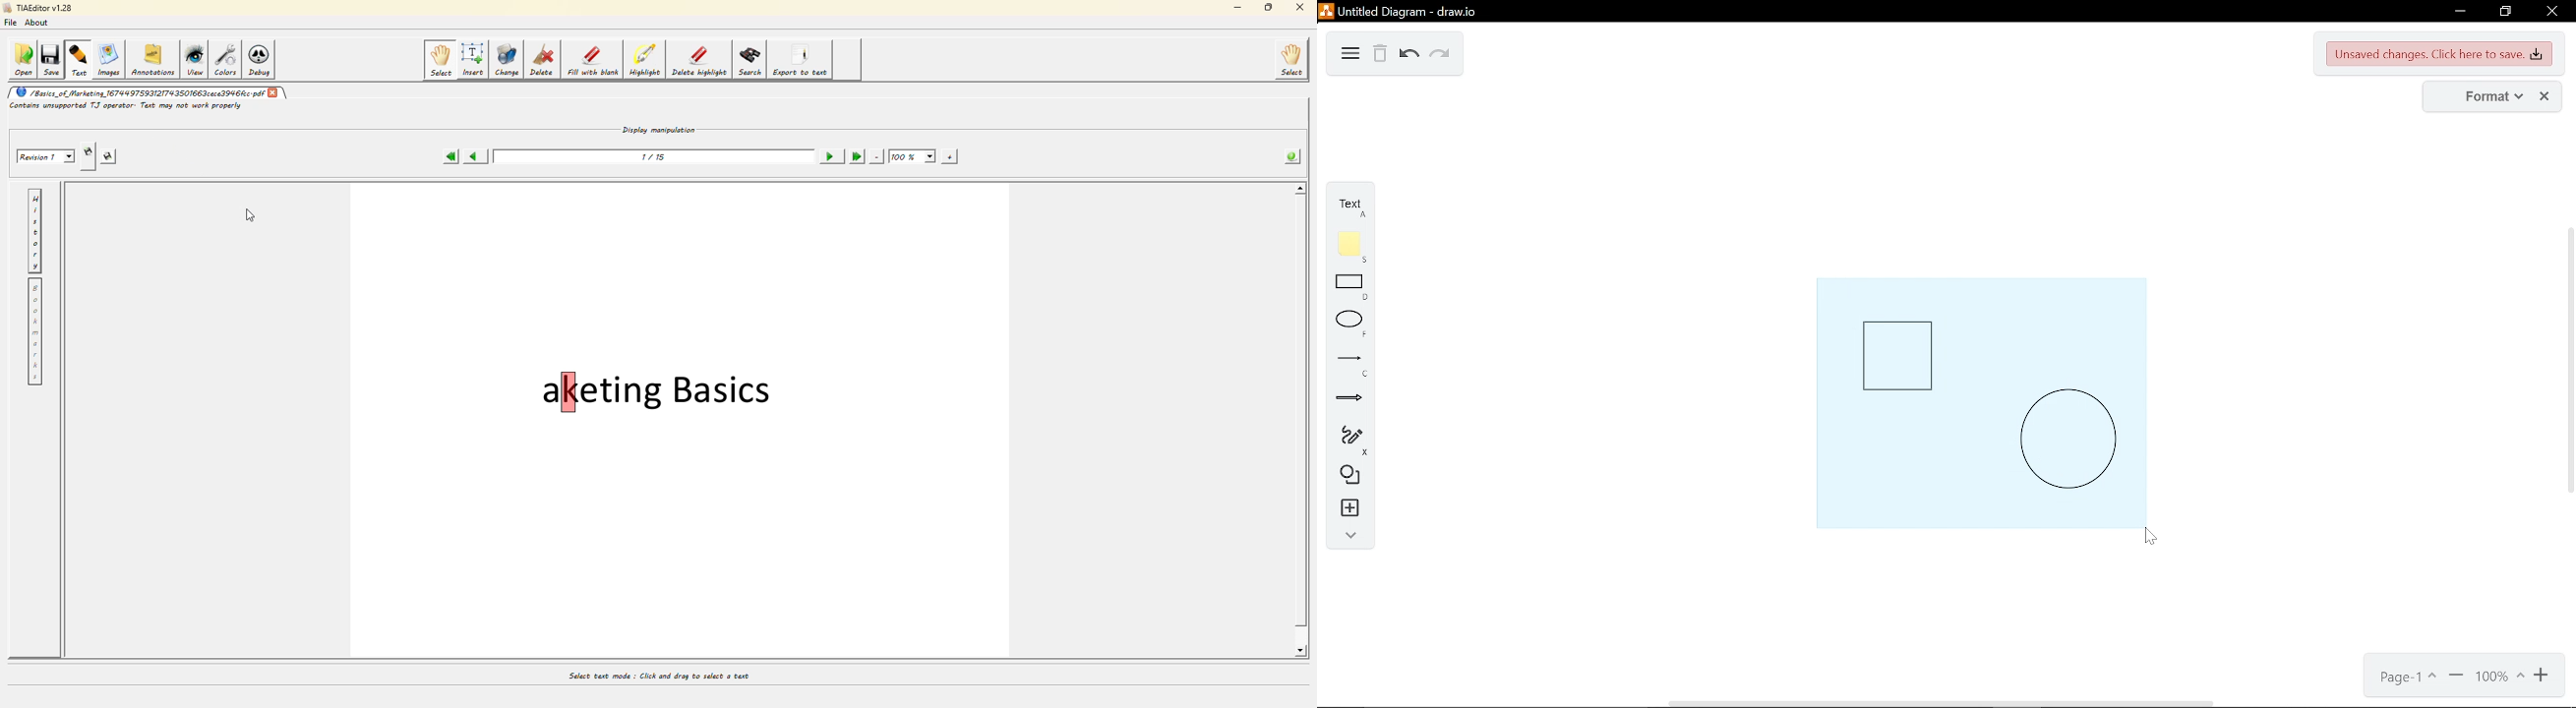  I want to click on logo, so click(1326, 11).